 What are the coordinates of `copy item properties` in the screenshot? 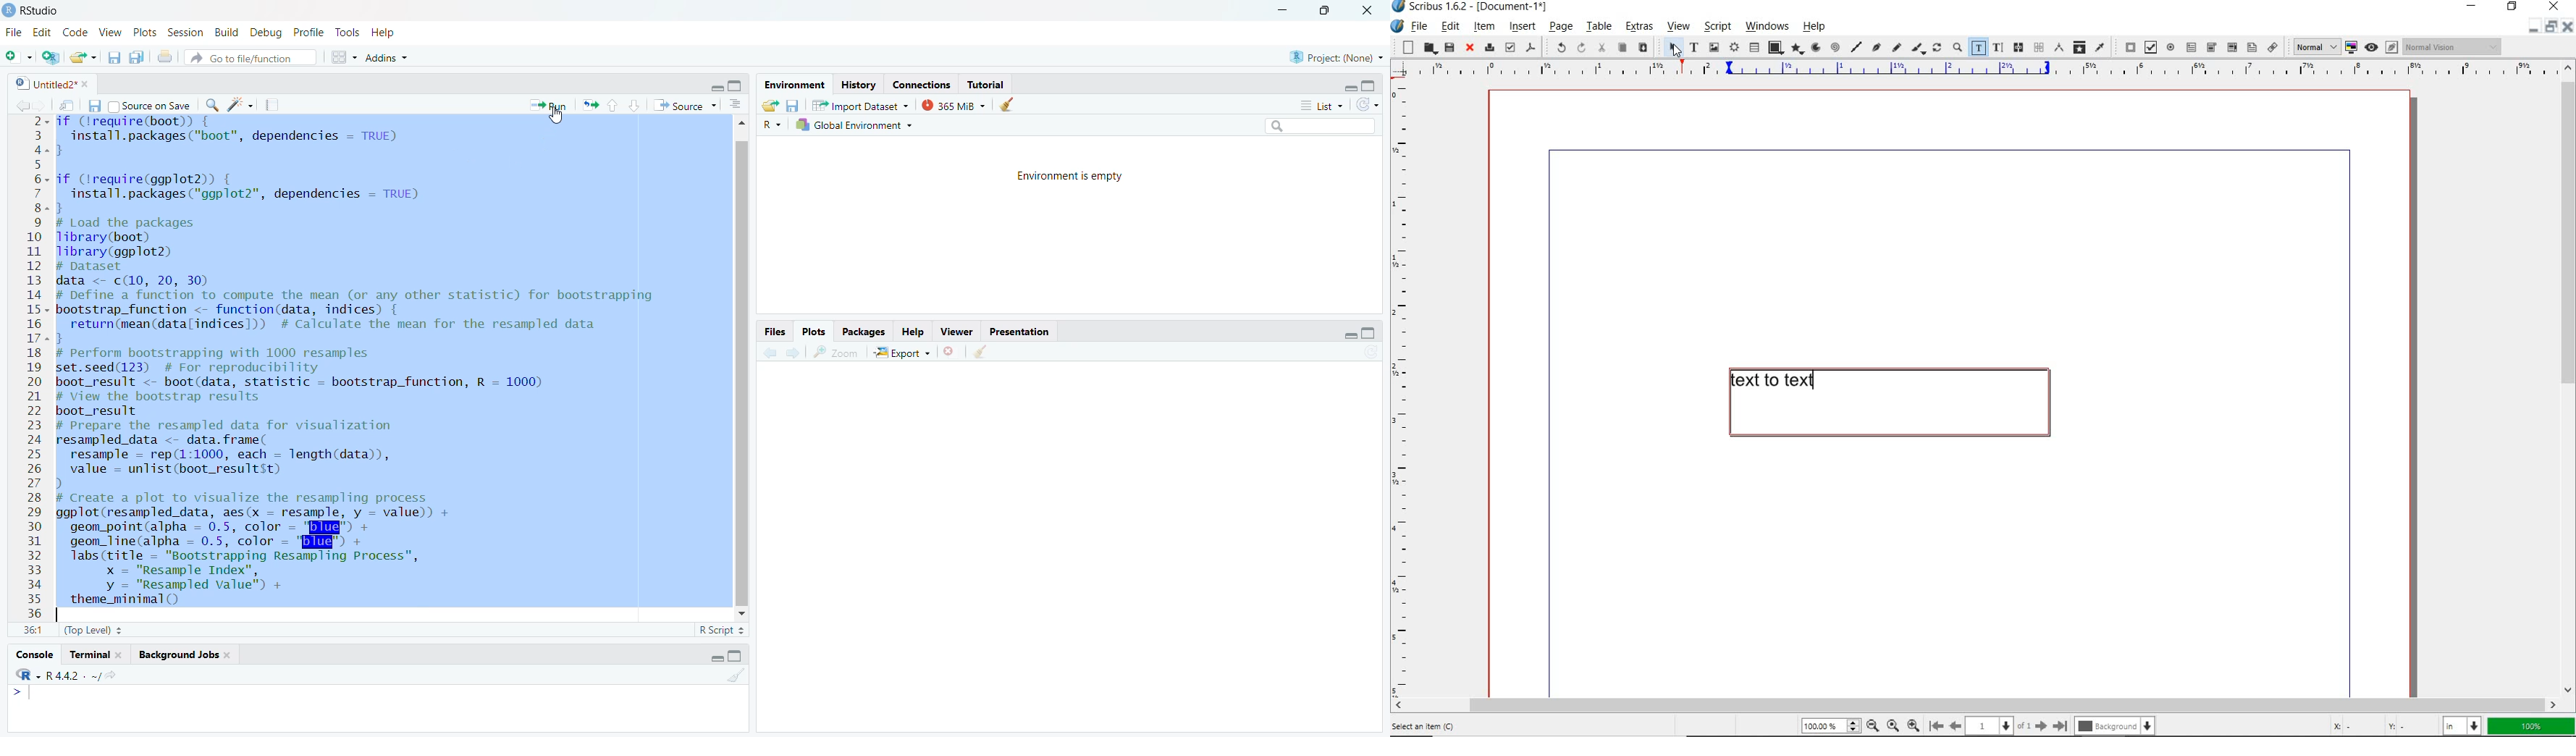 It's located at (2079, 47).